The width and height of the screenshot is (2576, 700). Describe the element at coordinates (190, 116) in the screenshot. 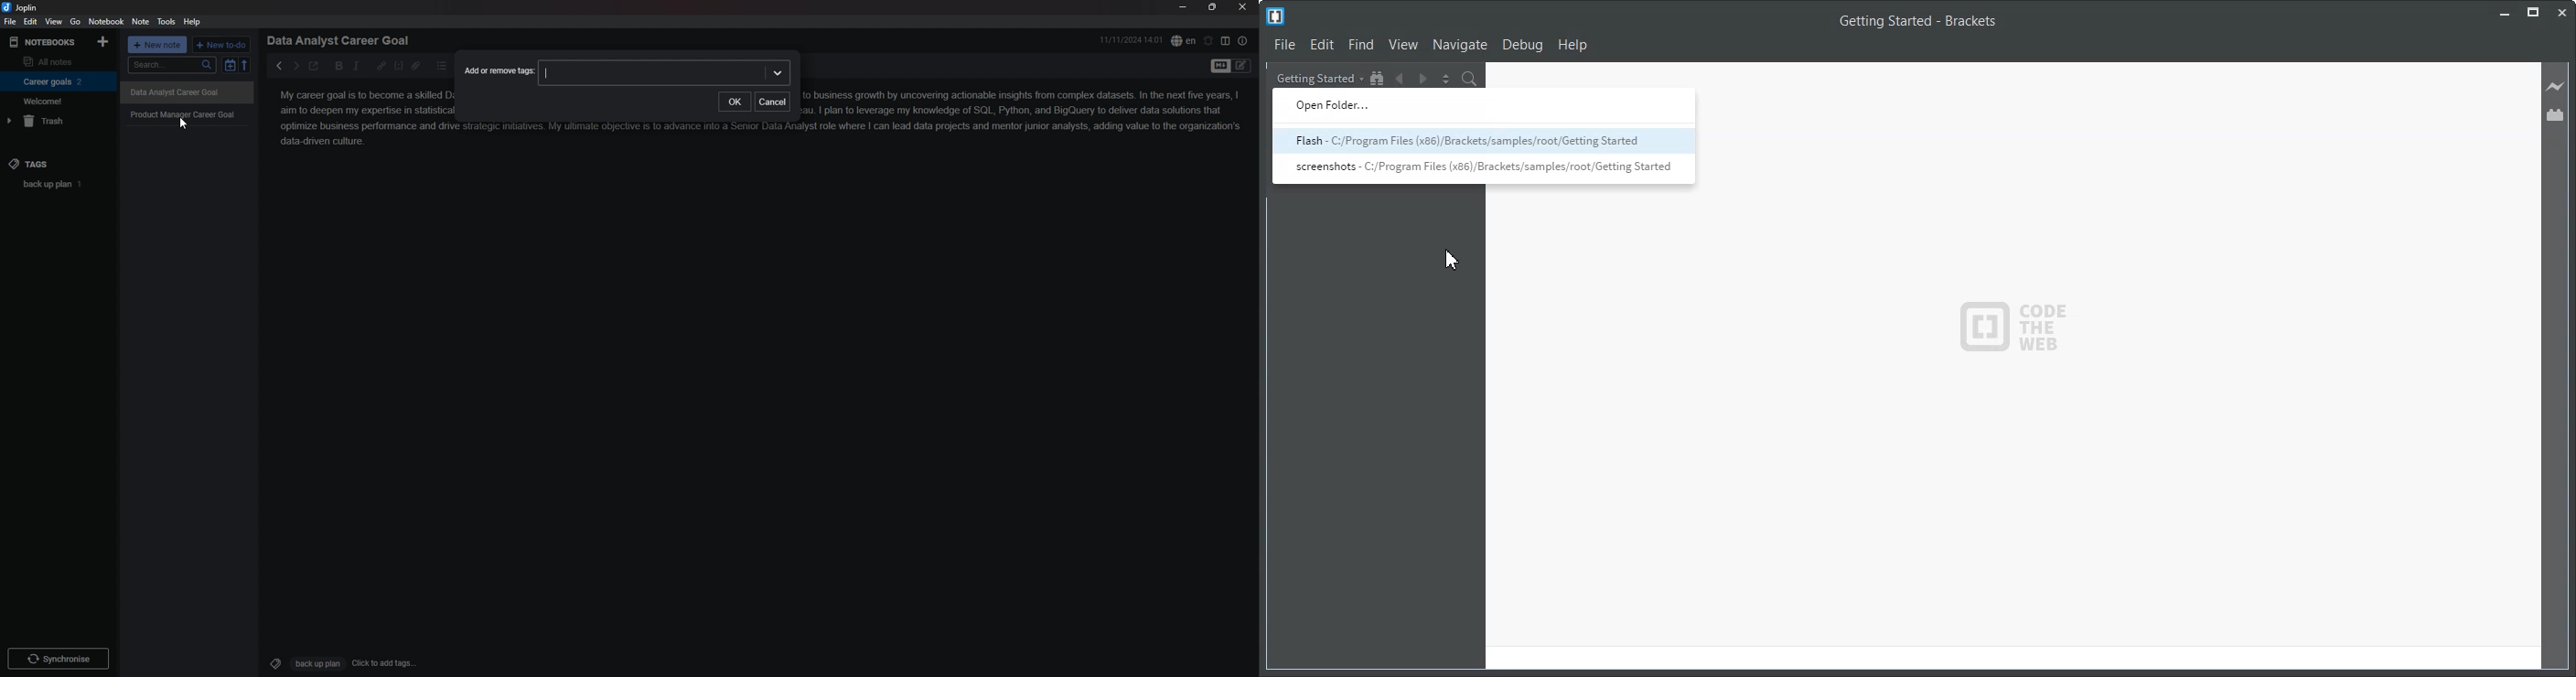

I see `Product Manager Career Goal` at that location.